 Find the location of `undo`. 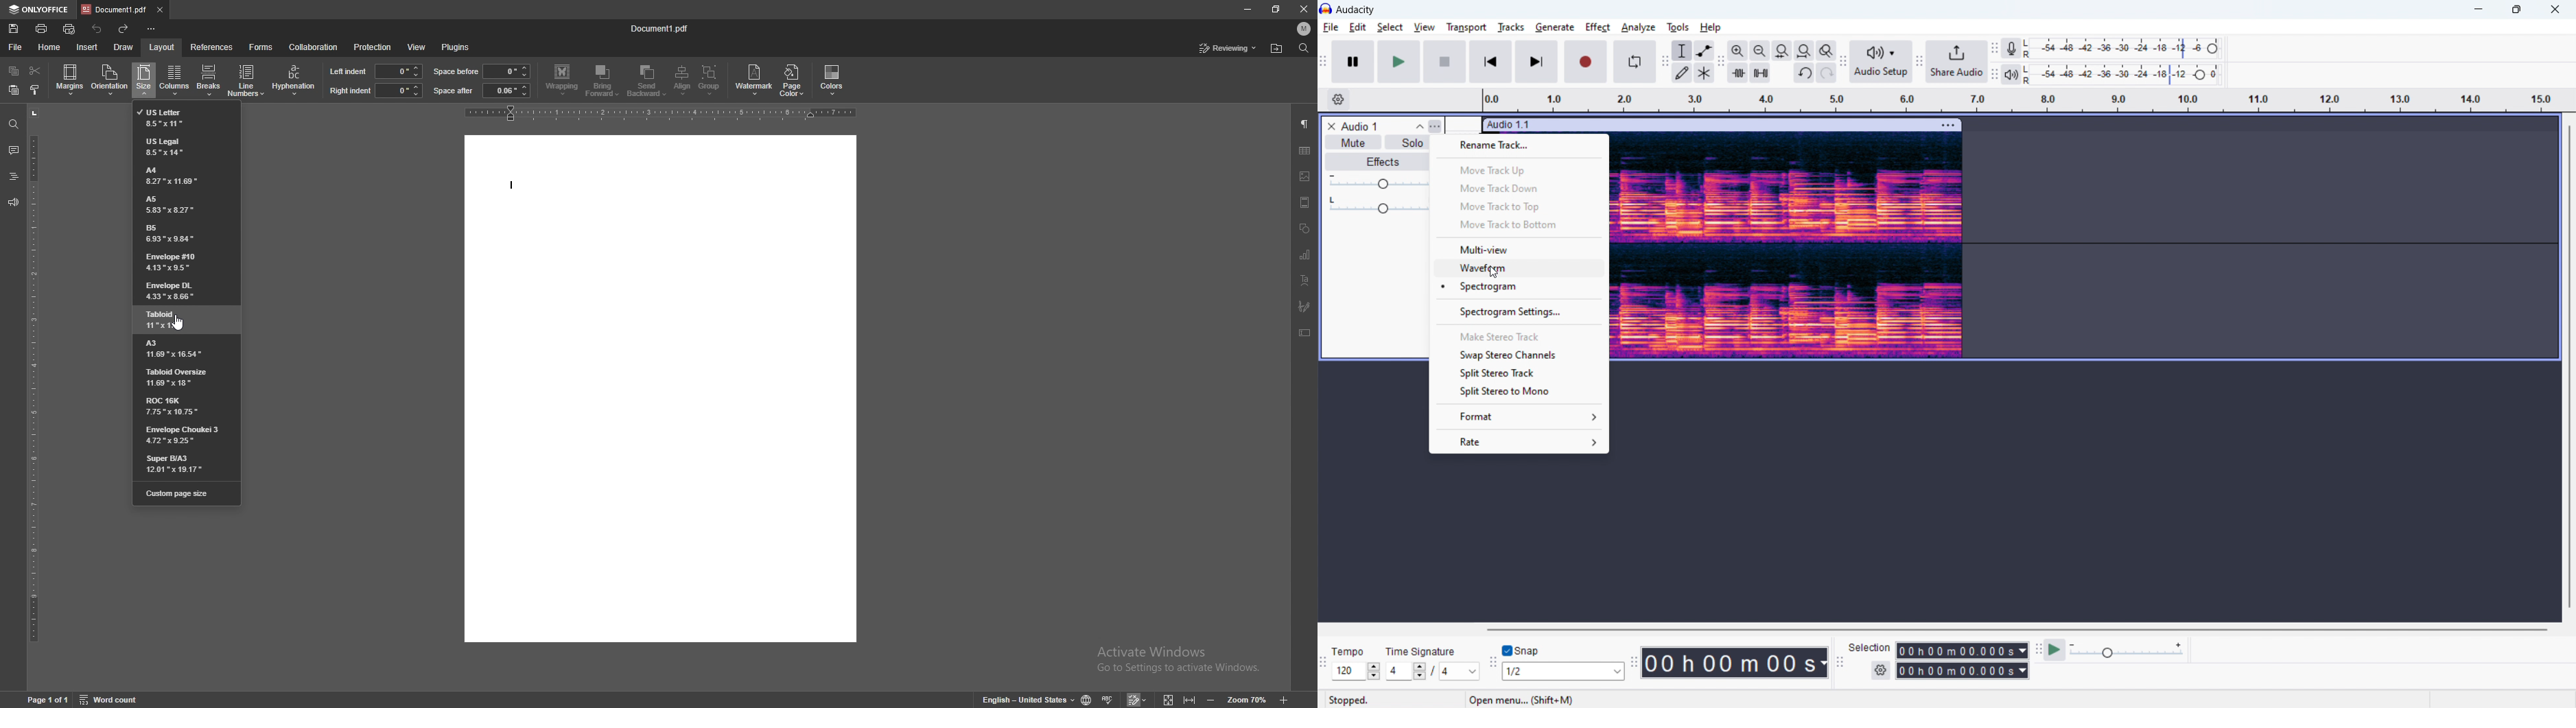

undo is located at coordinates (97, 29).